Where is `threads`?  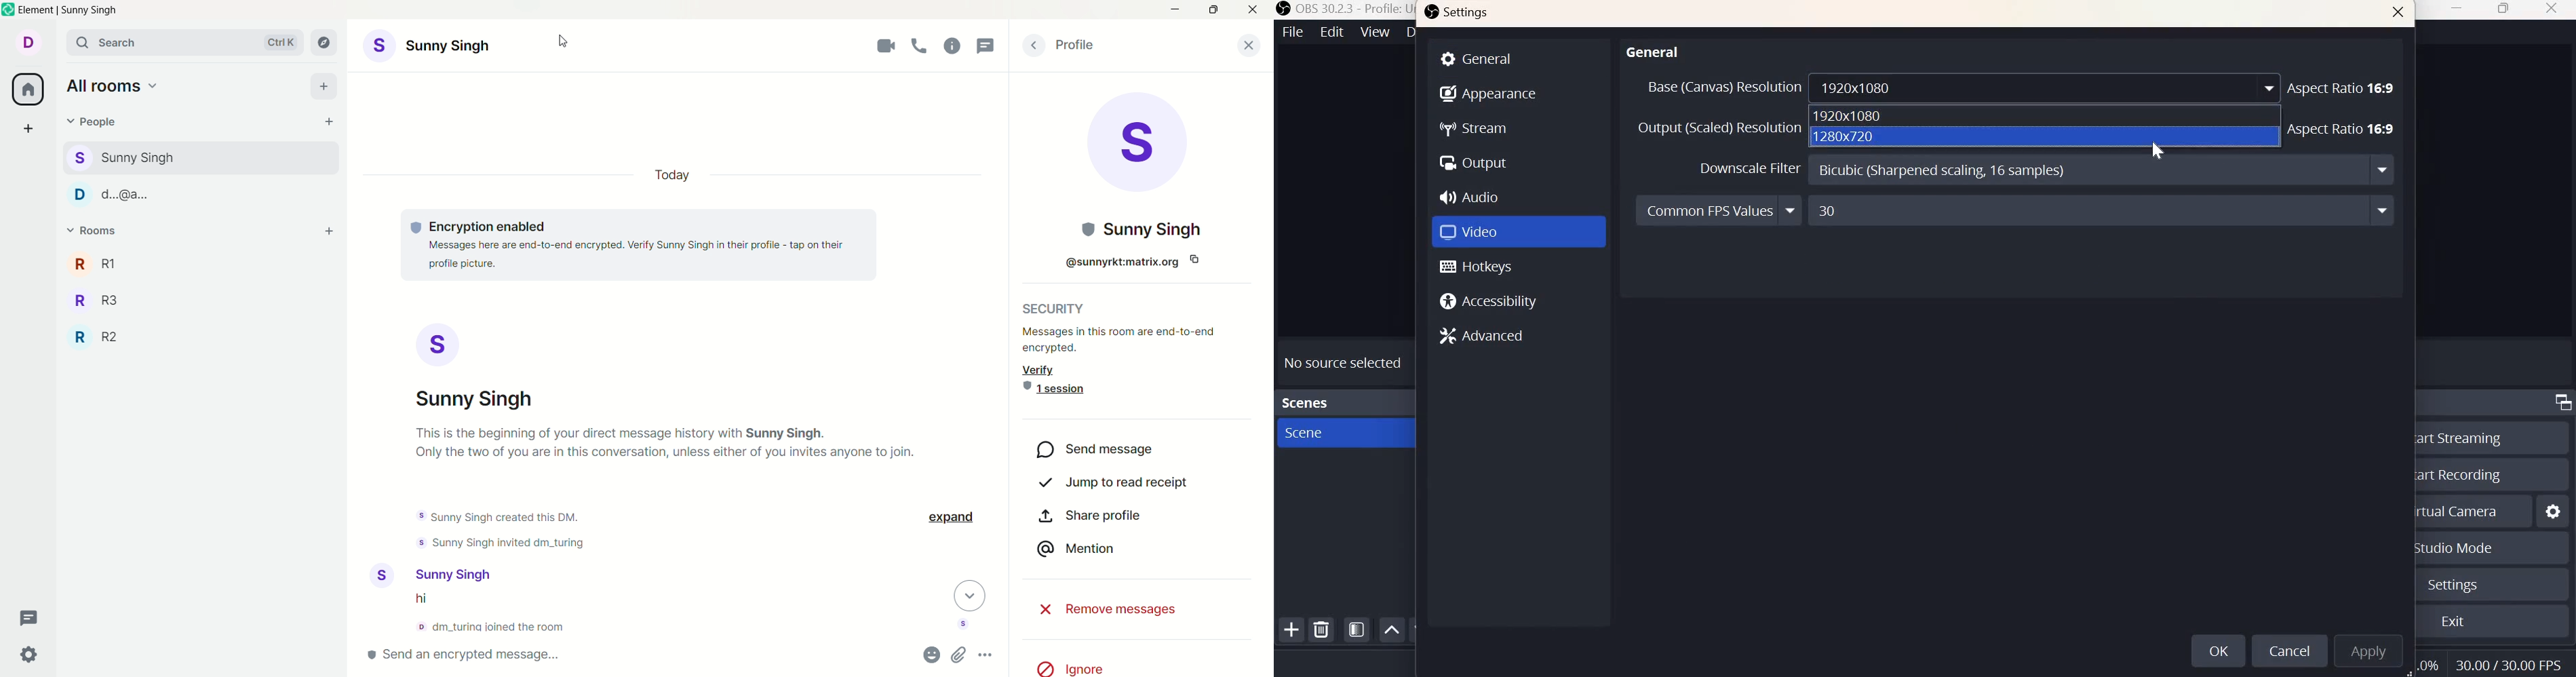 threads is located at coordinates (30, 619).